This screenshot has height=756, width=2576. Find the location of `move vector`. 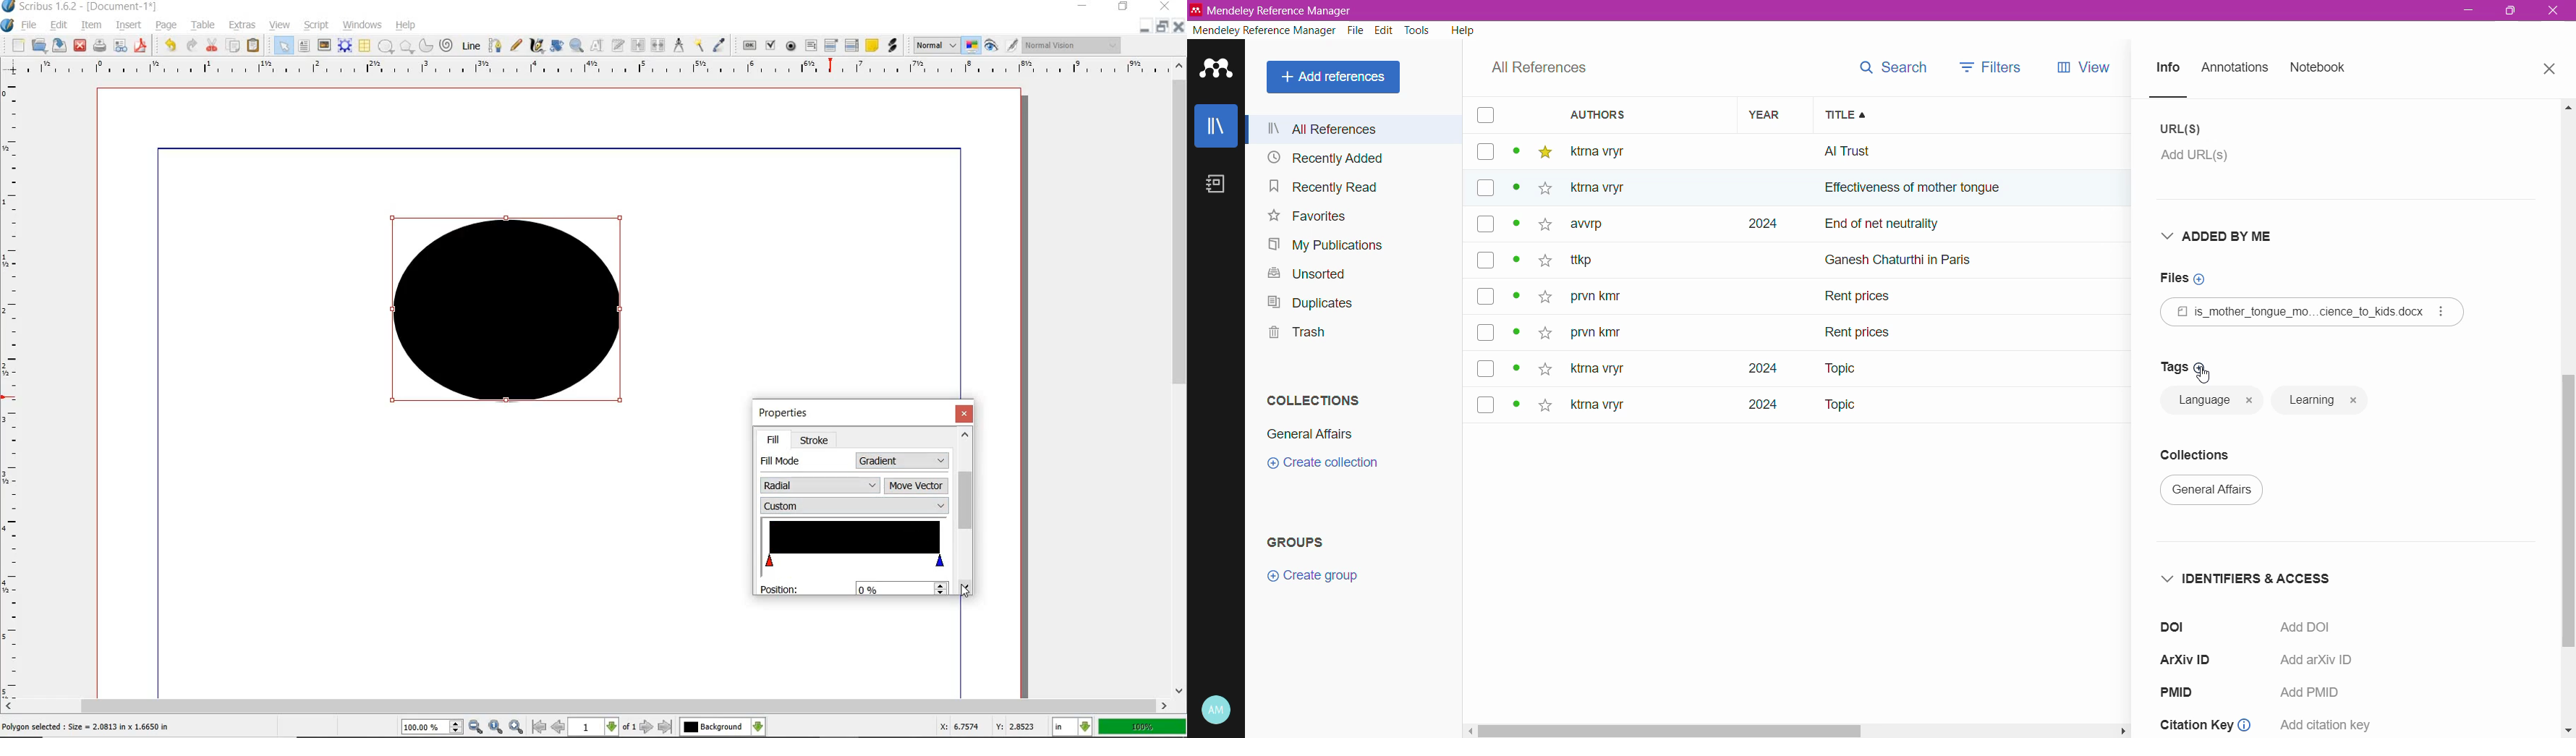

move vector is located at coordinates (917, 484).